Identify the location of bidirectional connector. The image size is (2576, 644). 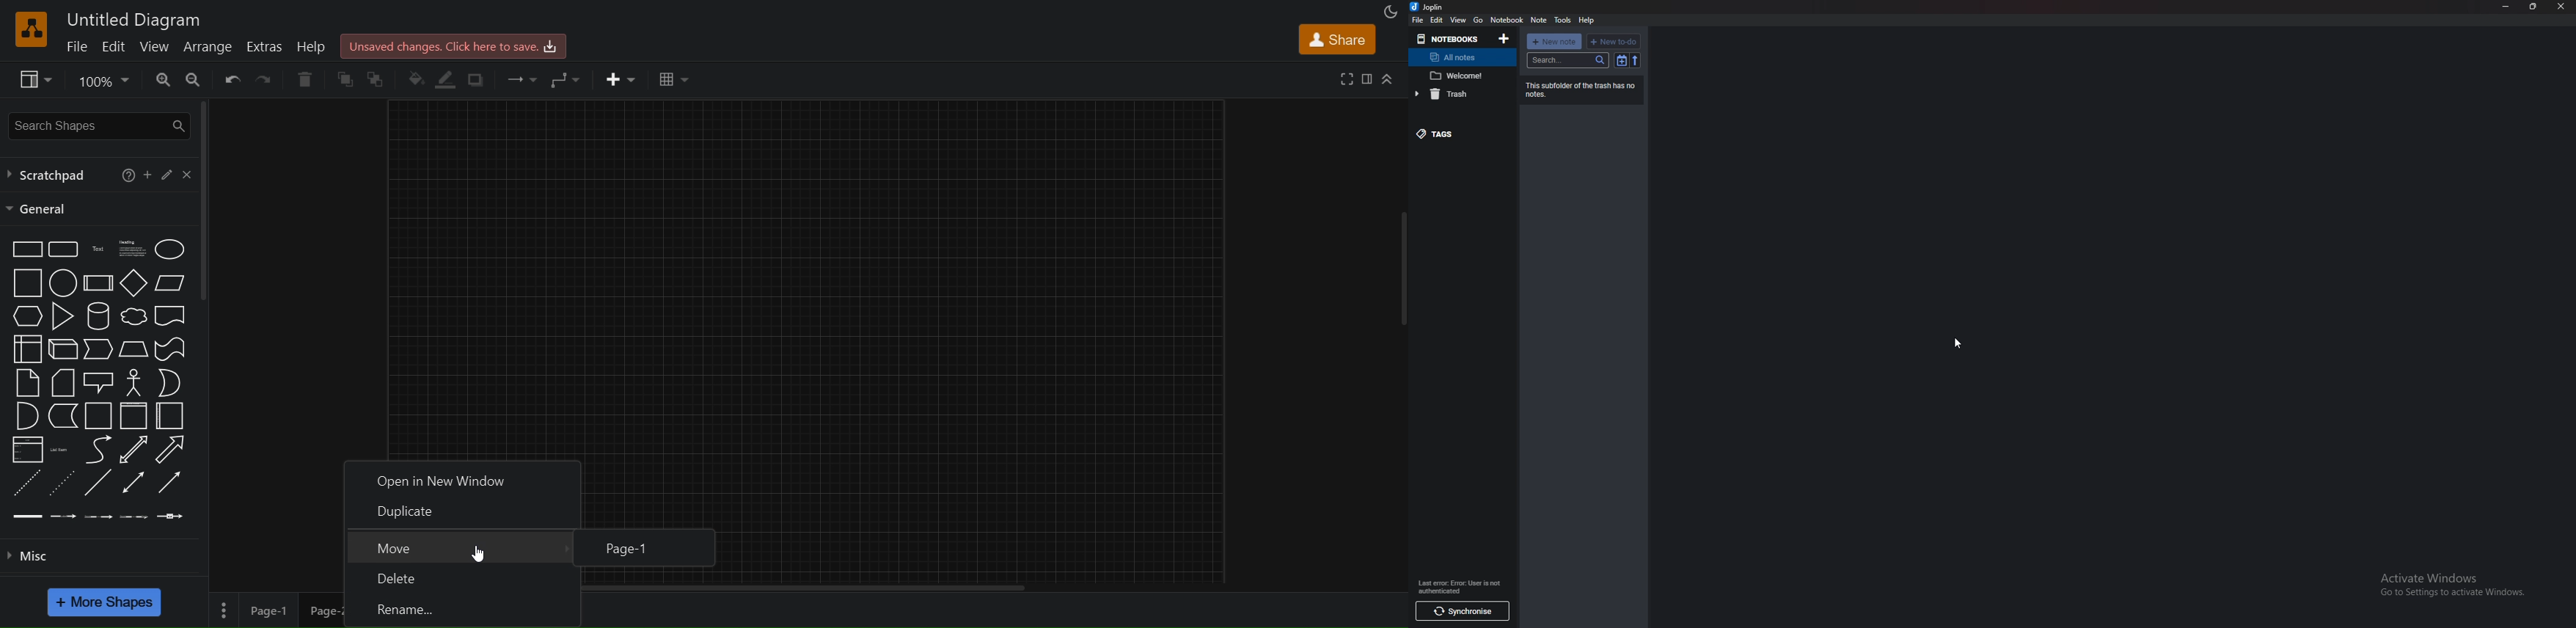
(133, 482).